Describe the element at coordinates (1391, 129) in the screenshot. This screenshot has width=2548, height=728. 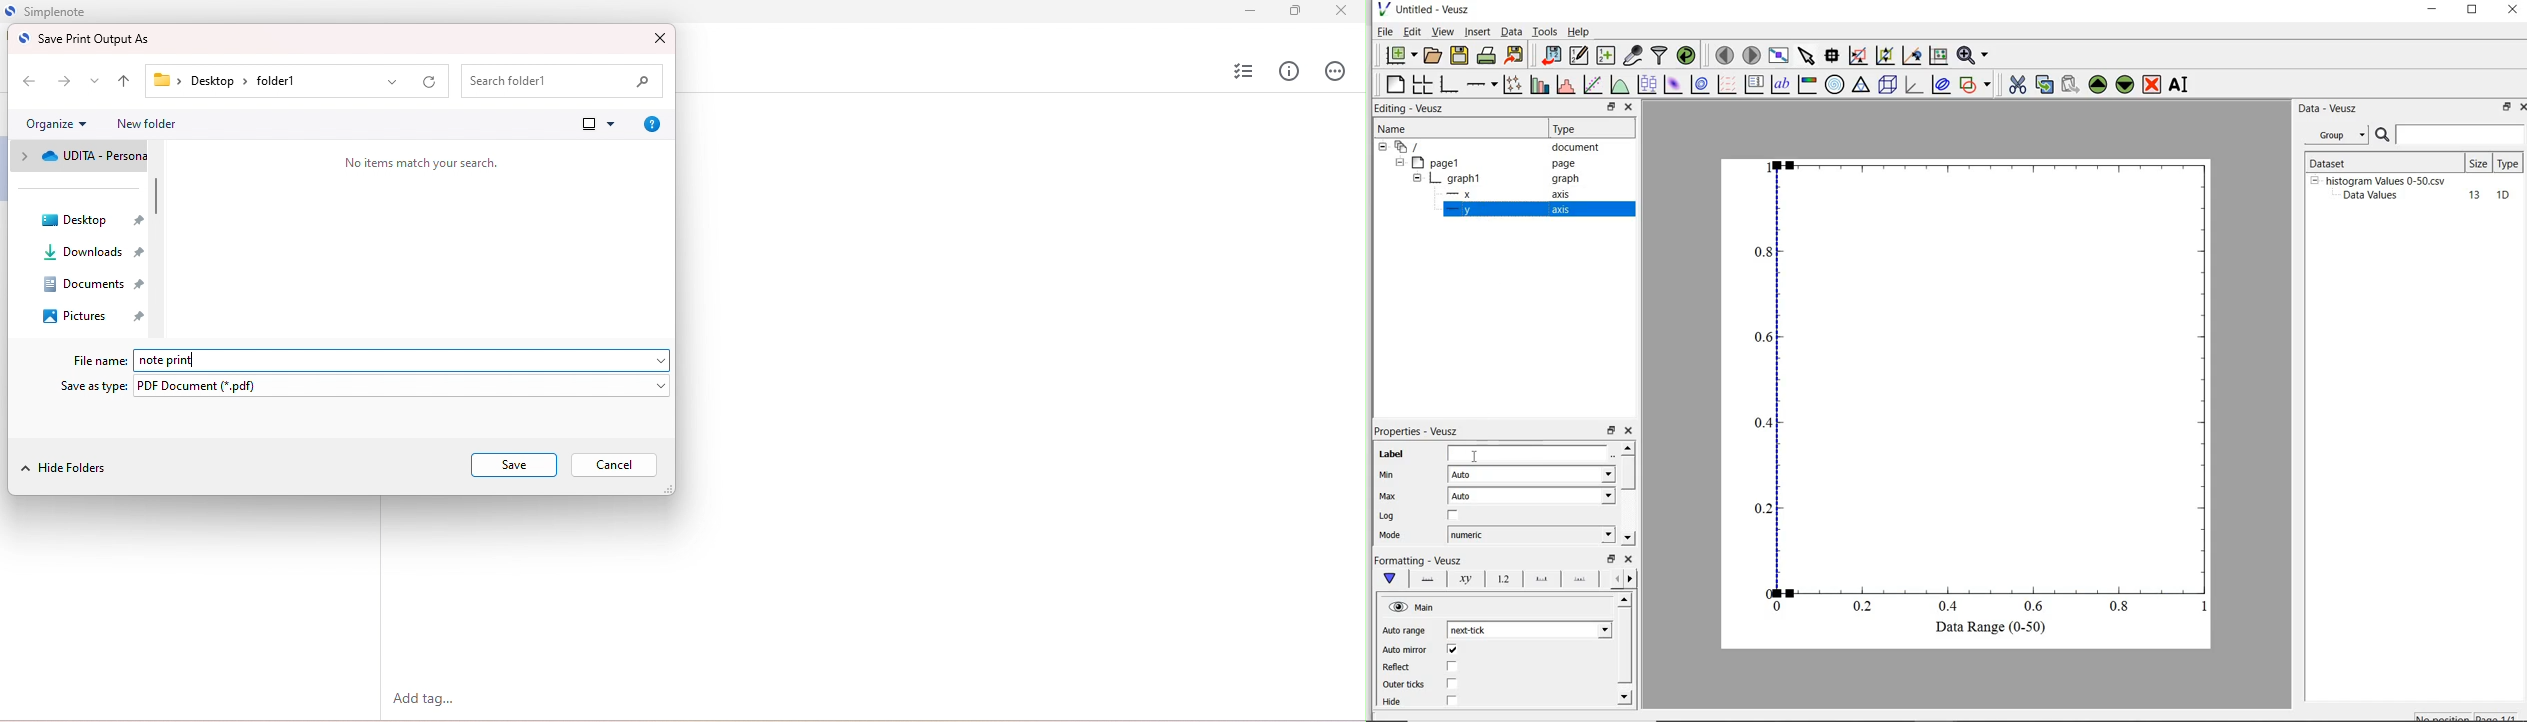
I see `name` at that location.